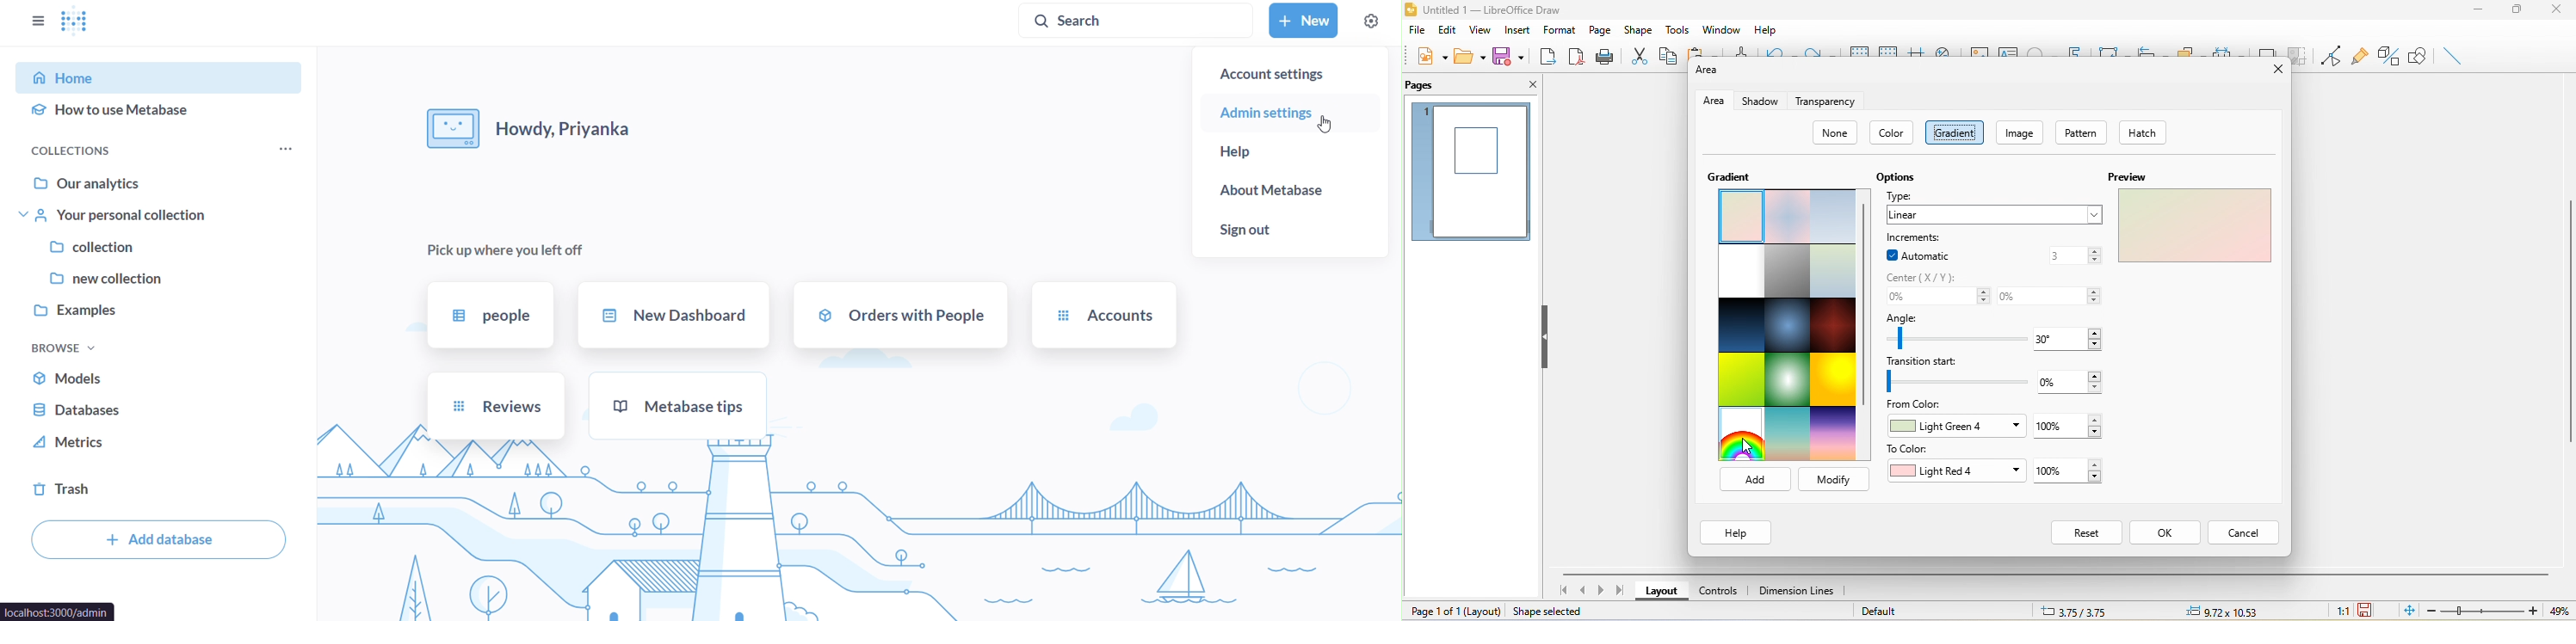 This screenshot has width=2576, height=644. What do you see at coordinates (1599, 29) in the screenshot?
I see `page` at bounding box center [1599, 29].